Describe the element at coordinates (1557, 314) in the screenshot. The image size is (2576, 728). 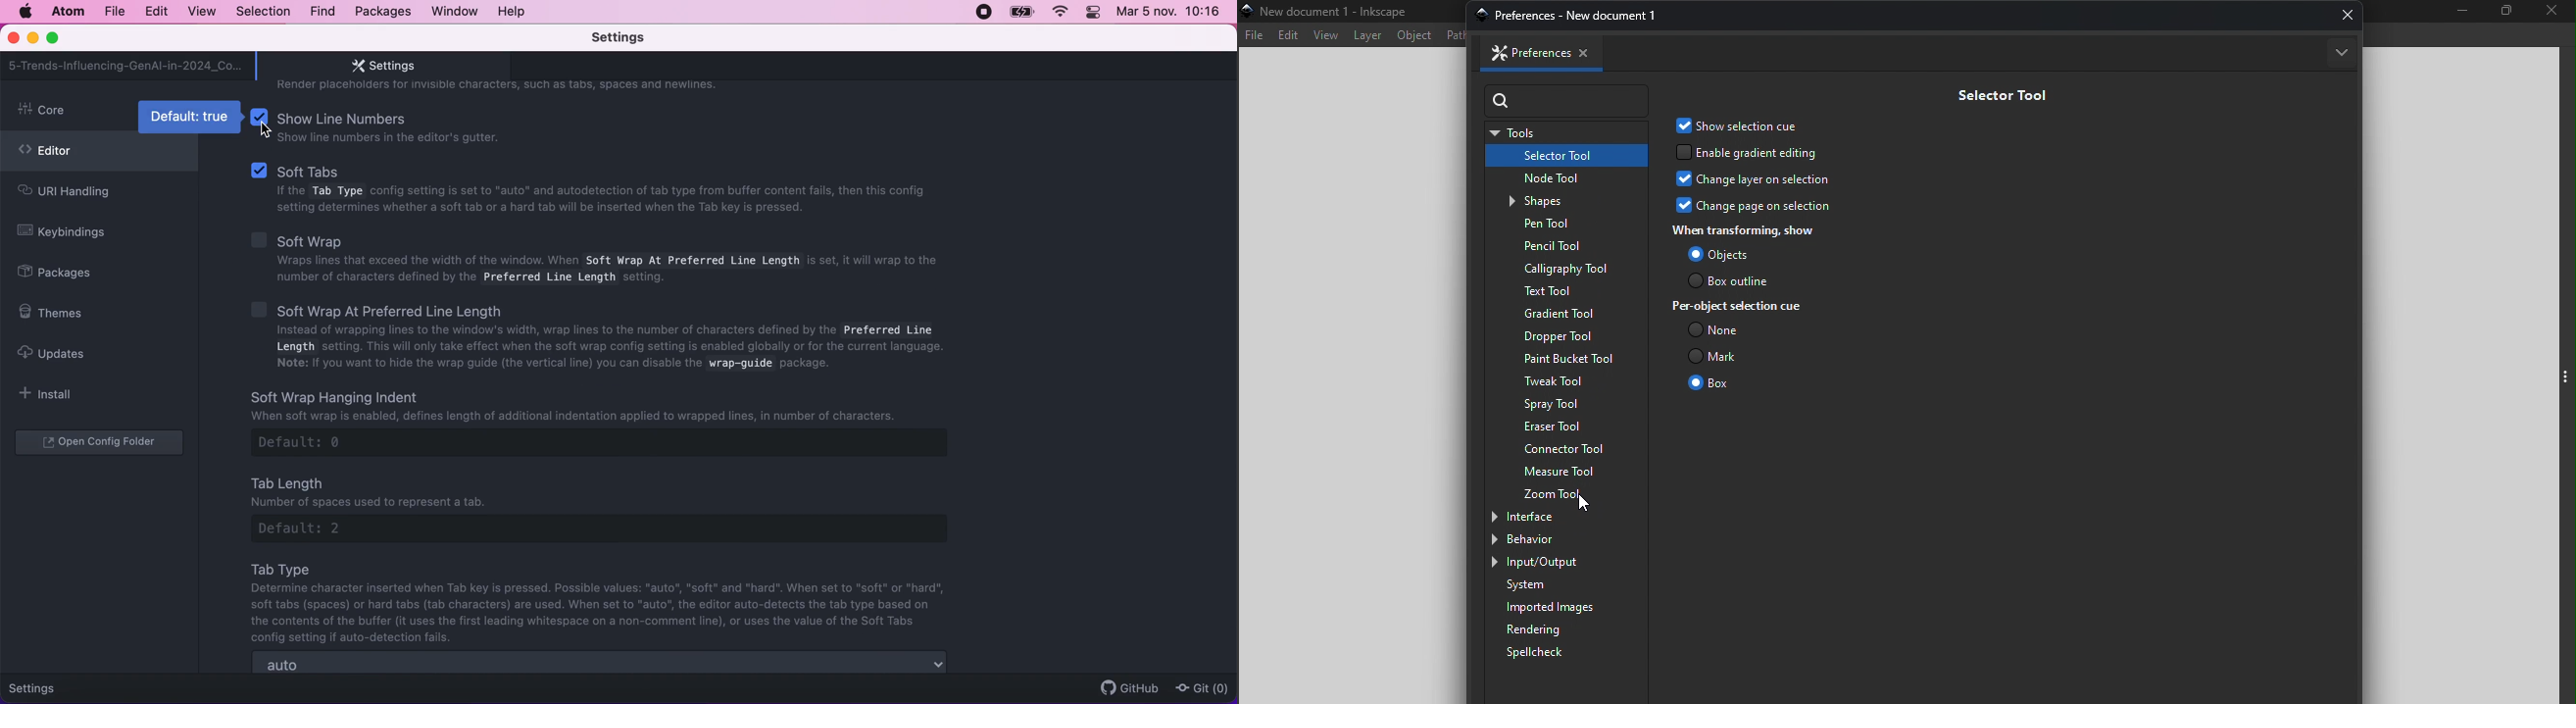
I see `Gradient tool` at that location.